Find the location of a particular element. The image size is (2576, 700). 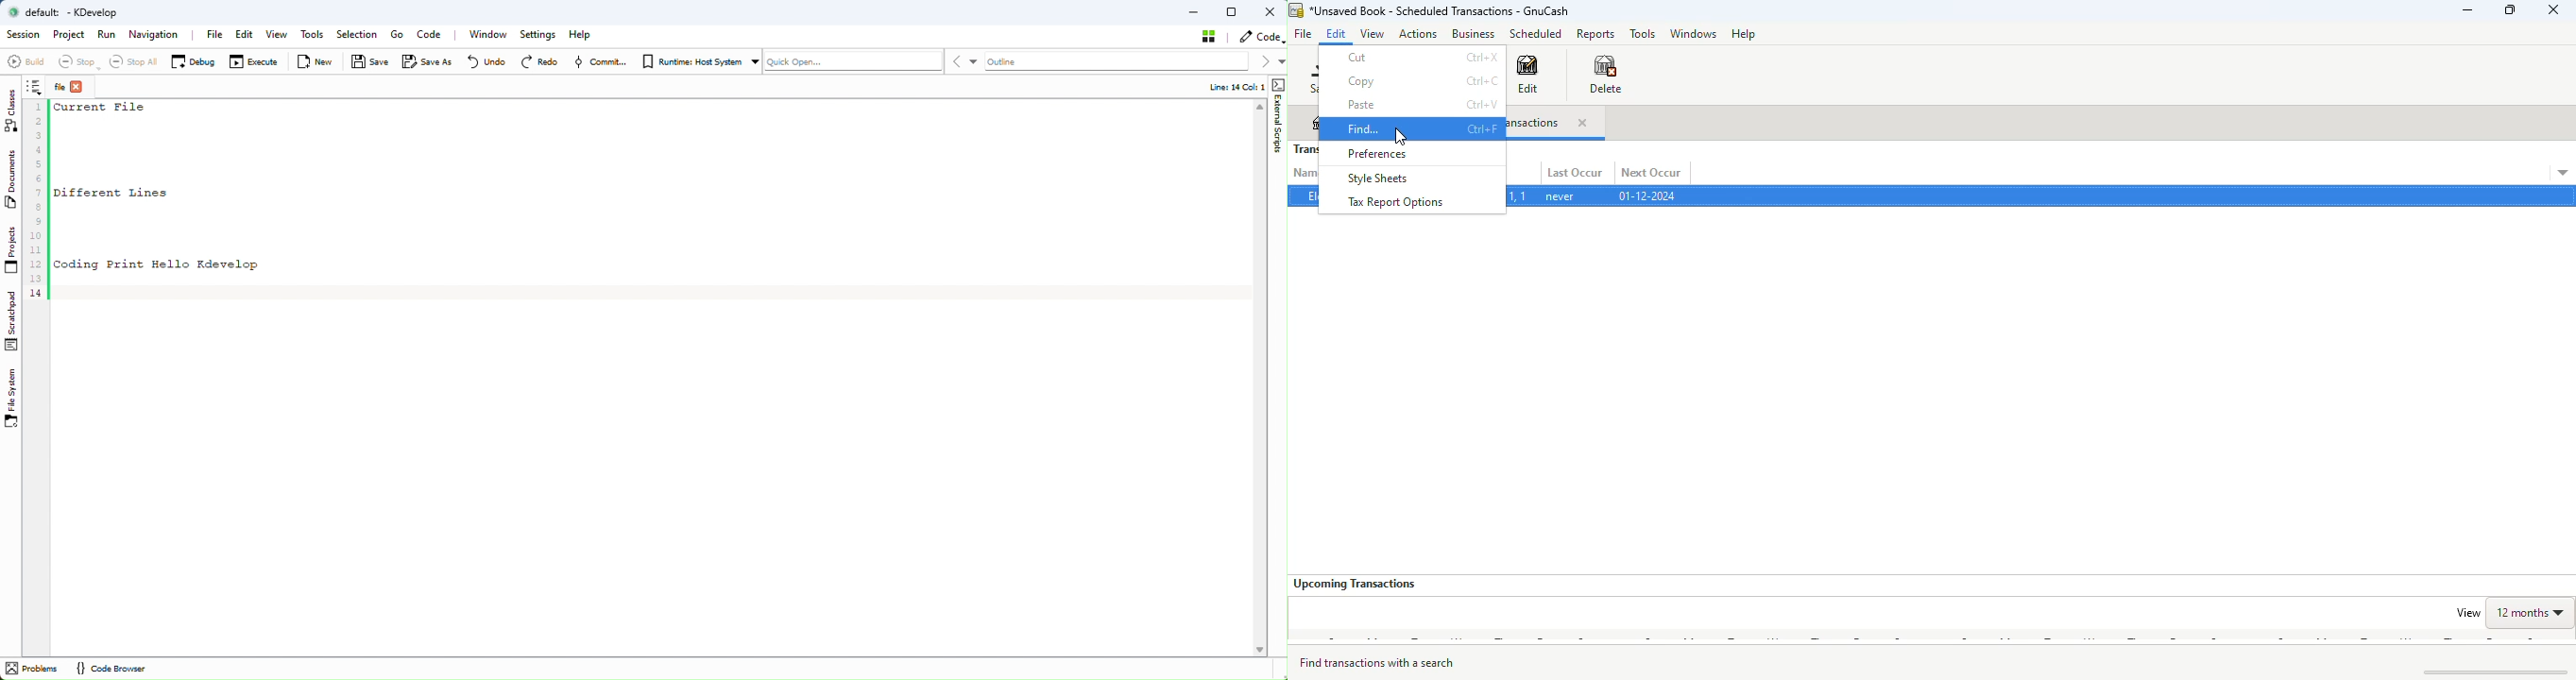

cursor is located at coordinates (1400, 137).